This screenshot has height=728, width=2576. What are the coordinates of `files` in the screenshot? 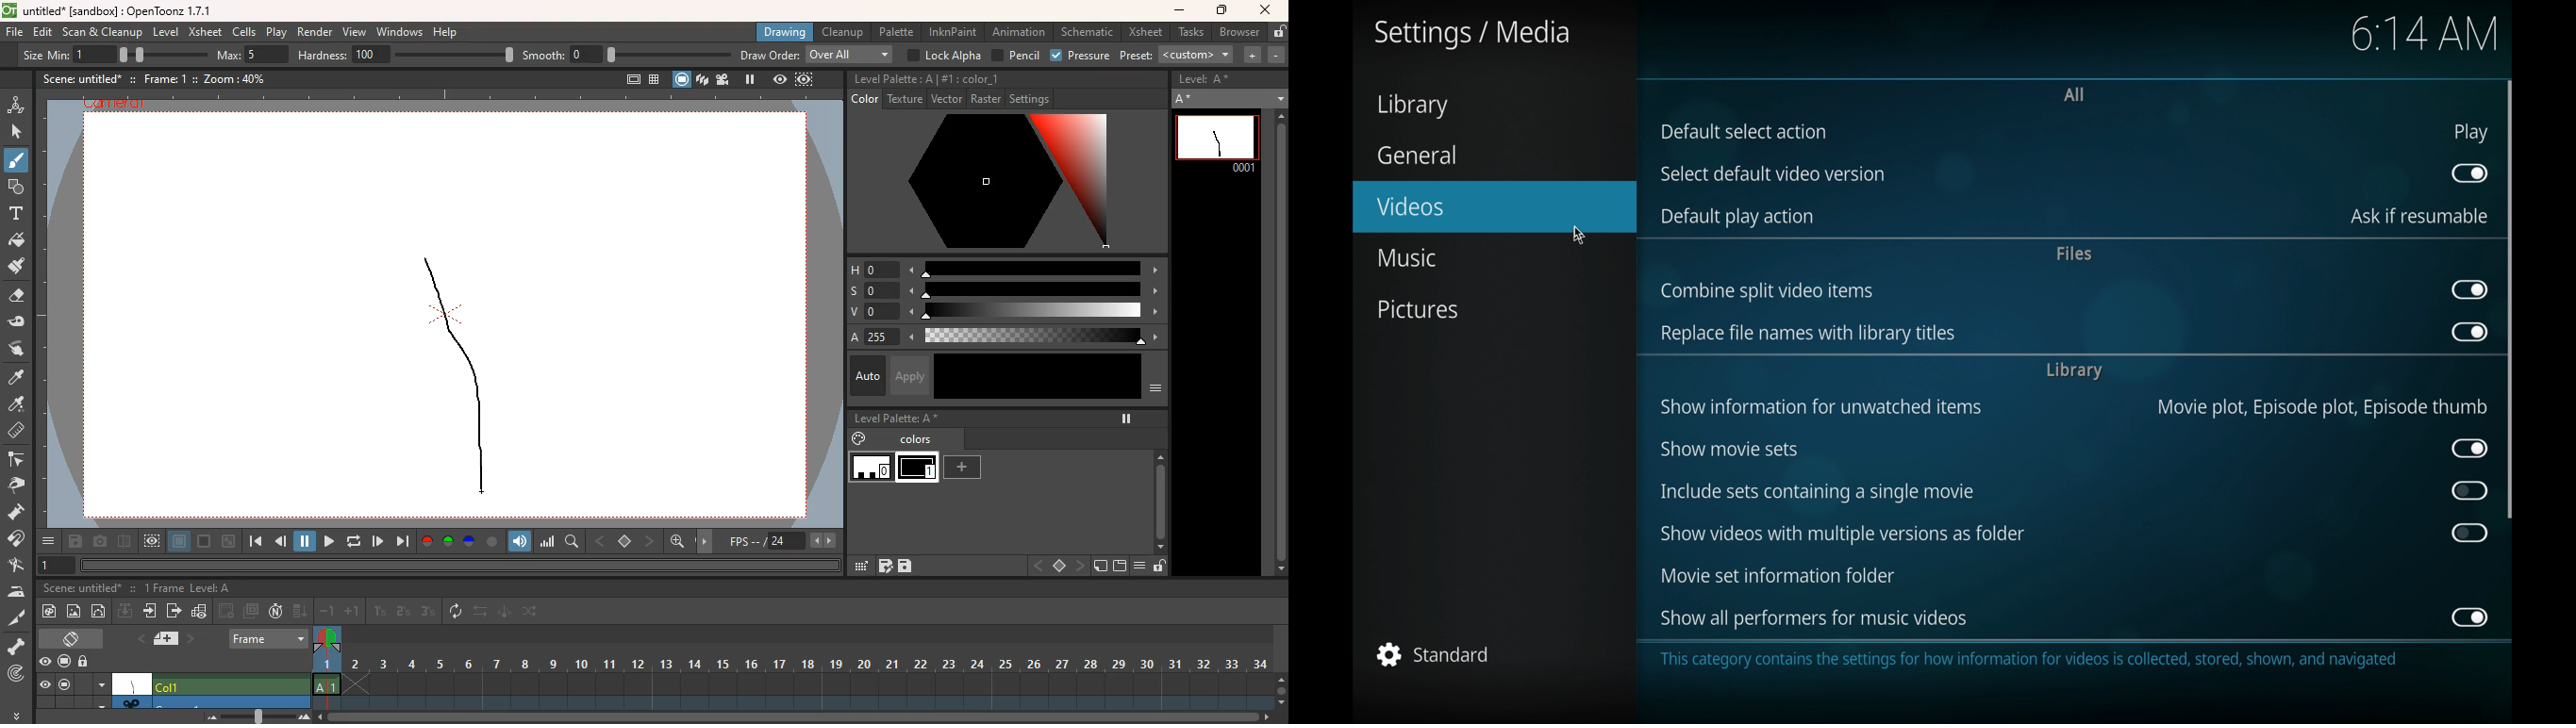 It's located at (2075, 253).